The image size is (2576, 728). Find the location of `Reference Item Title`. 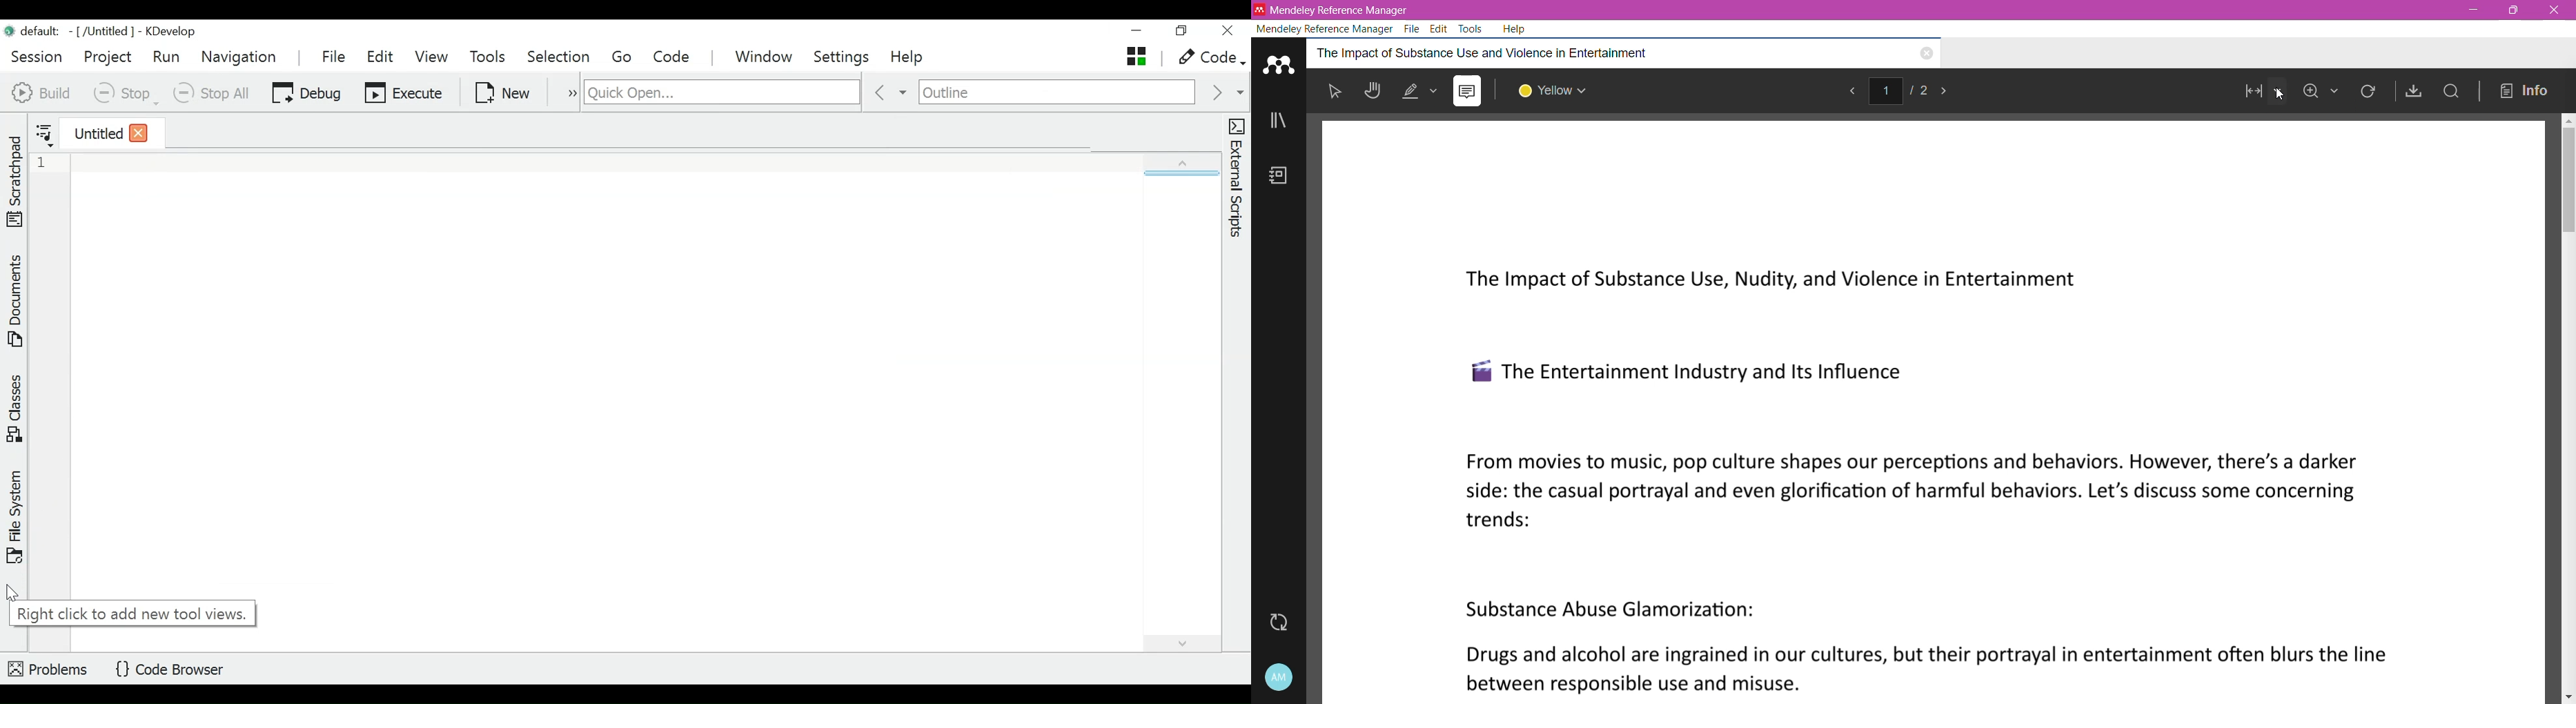

Reference Item Title is located at coordinates (1578, 52).